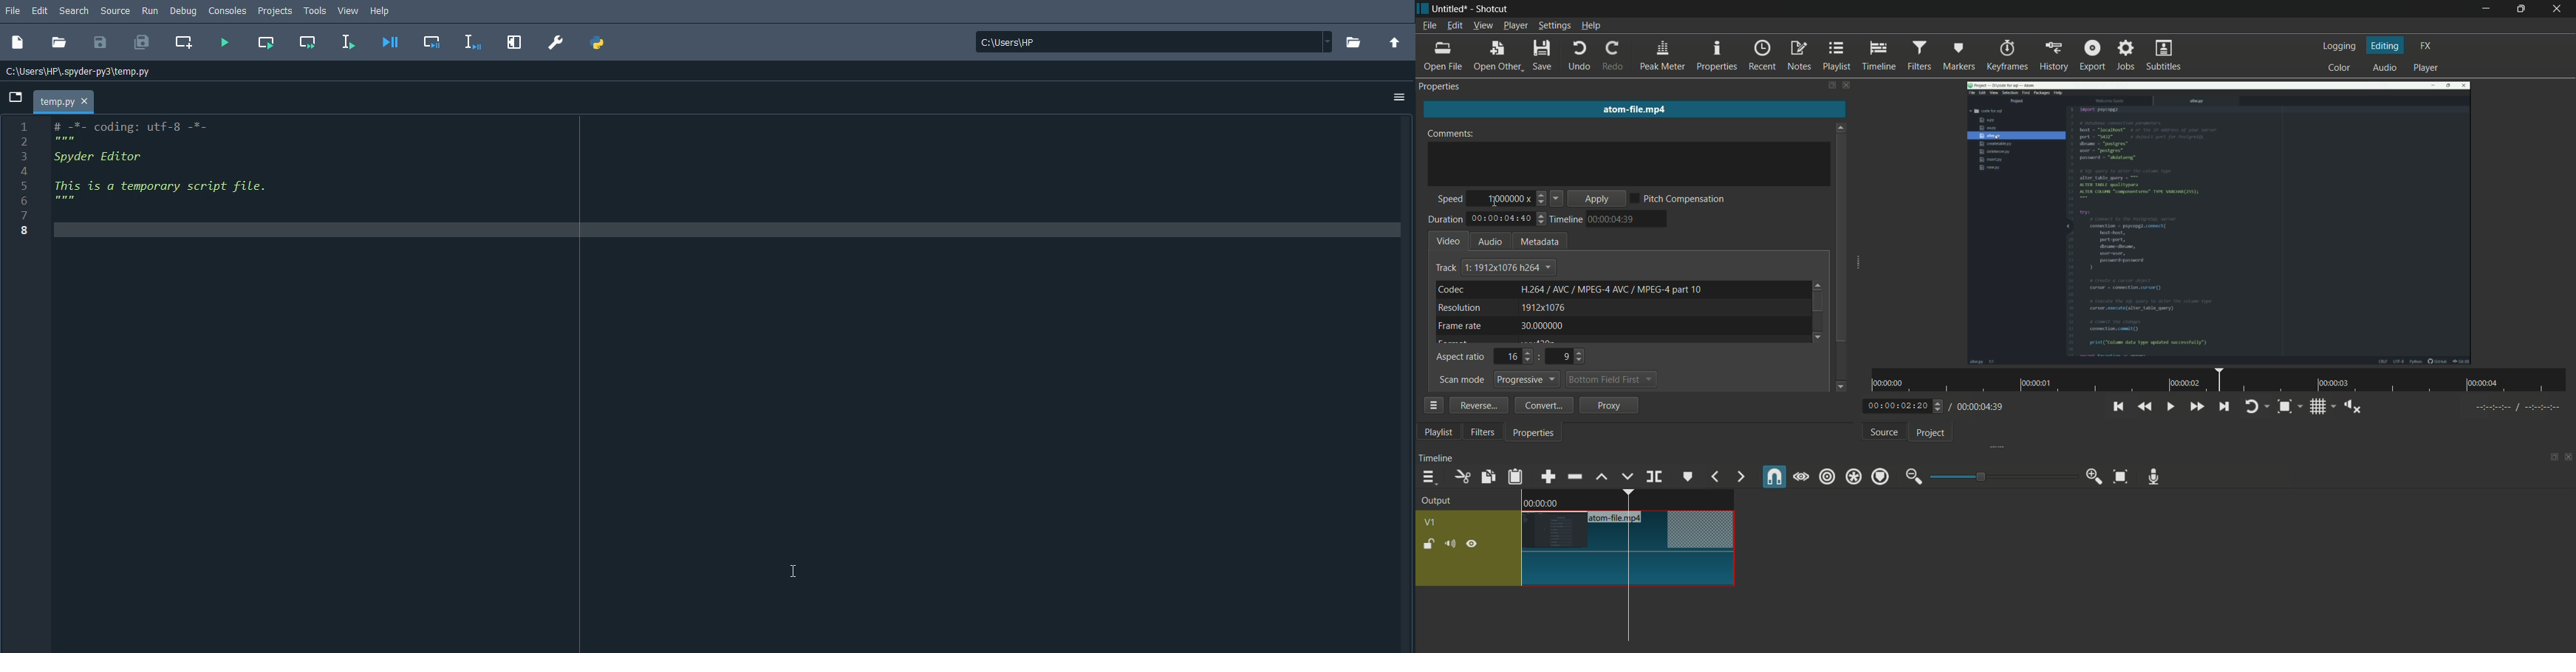  I want to click on Projects, so click(276, 10).